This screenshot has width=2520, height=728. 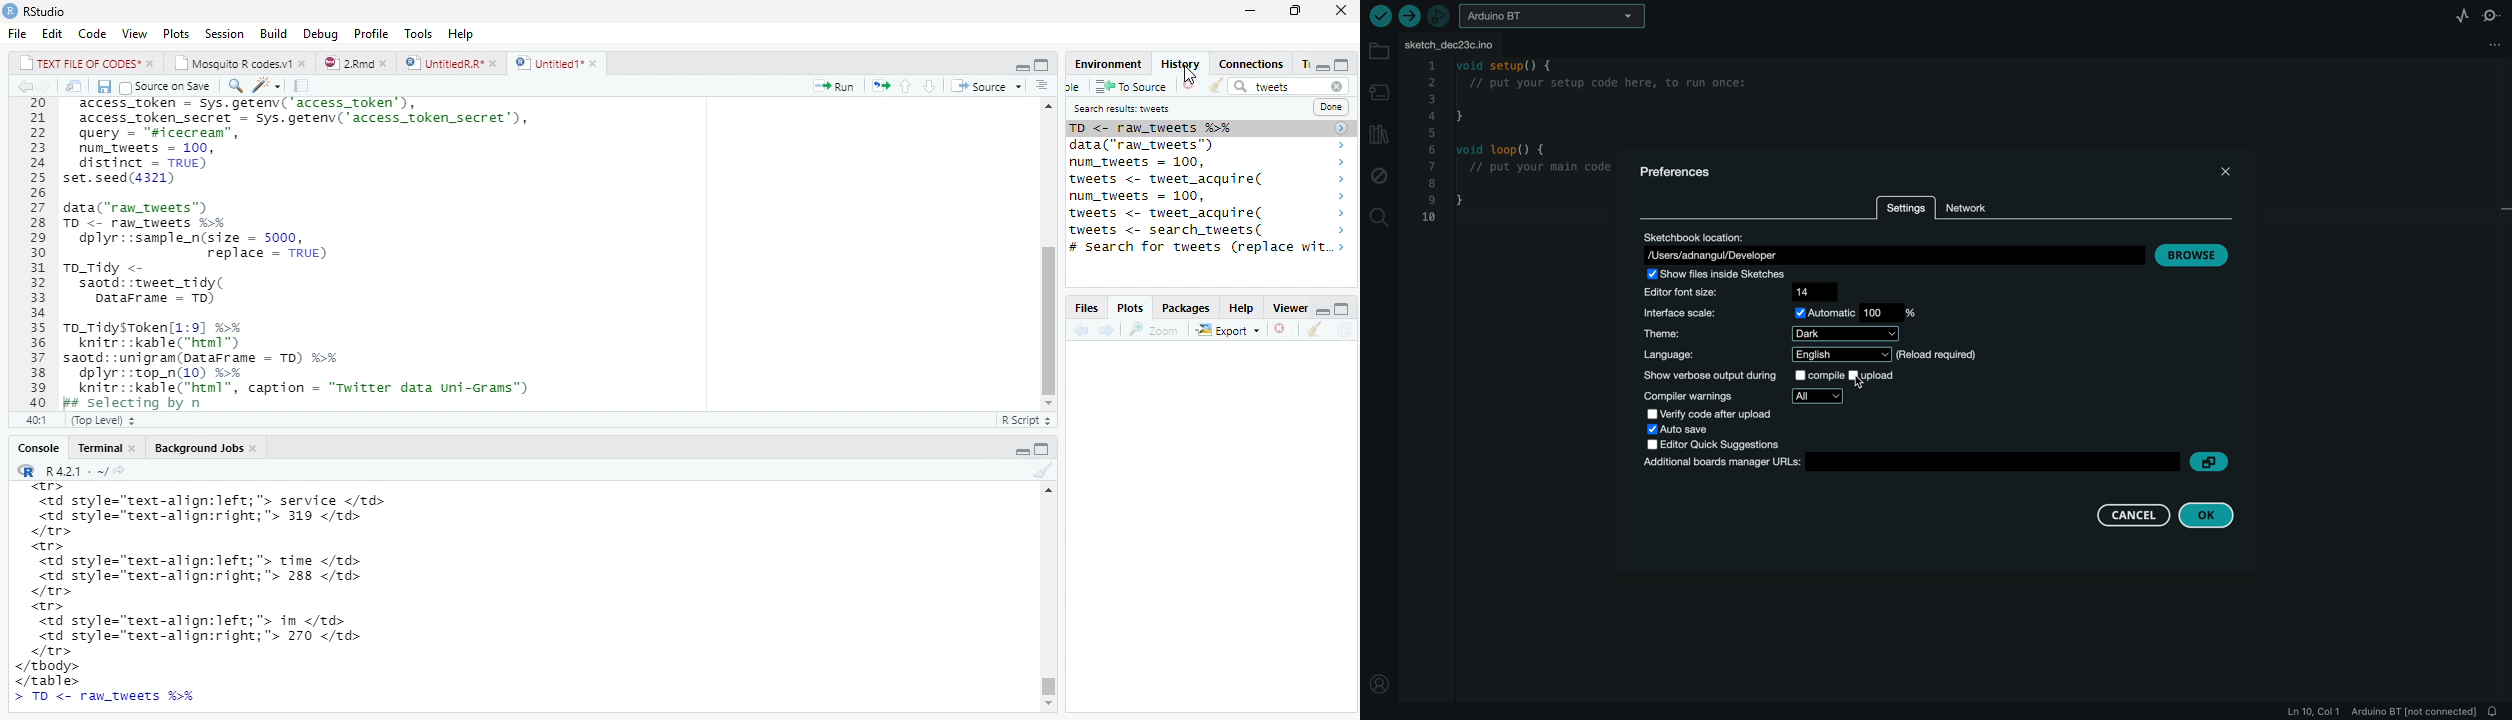 I want to click on minimize/maximize, so click(x=1338, y=61).